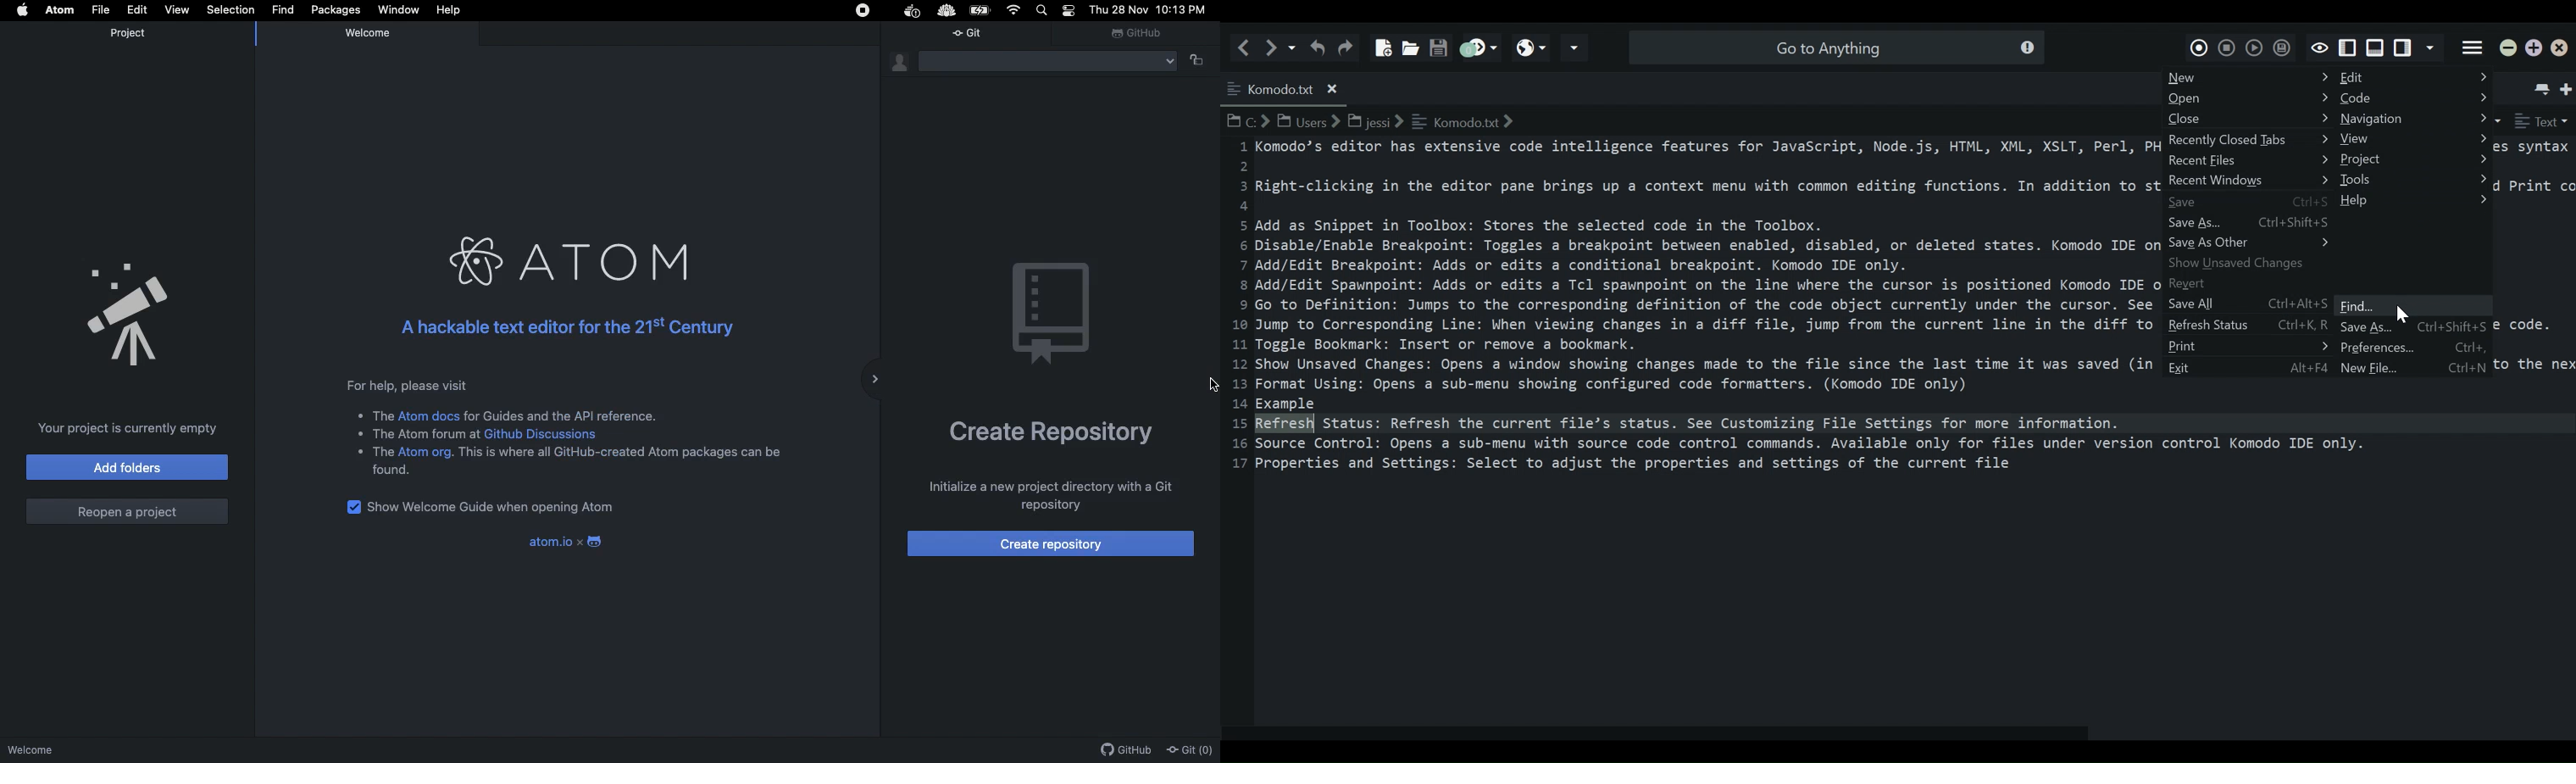 Image resolution: width=2576 pixels, height=784 pixels. I want to click on Help, so click(2414, 199).